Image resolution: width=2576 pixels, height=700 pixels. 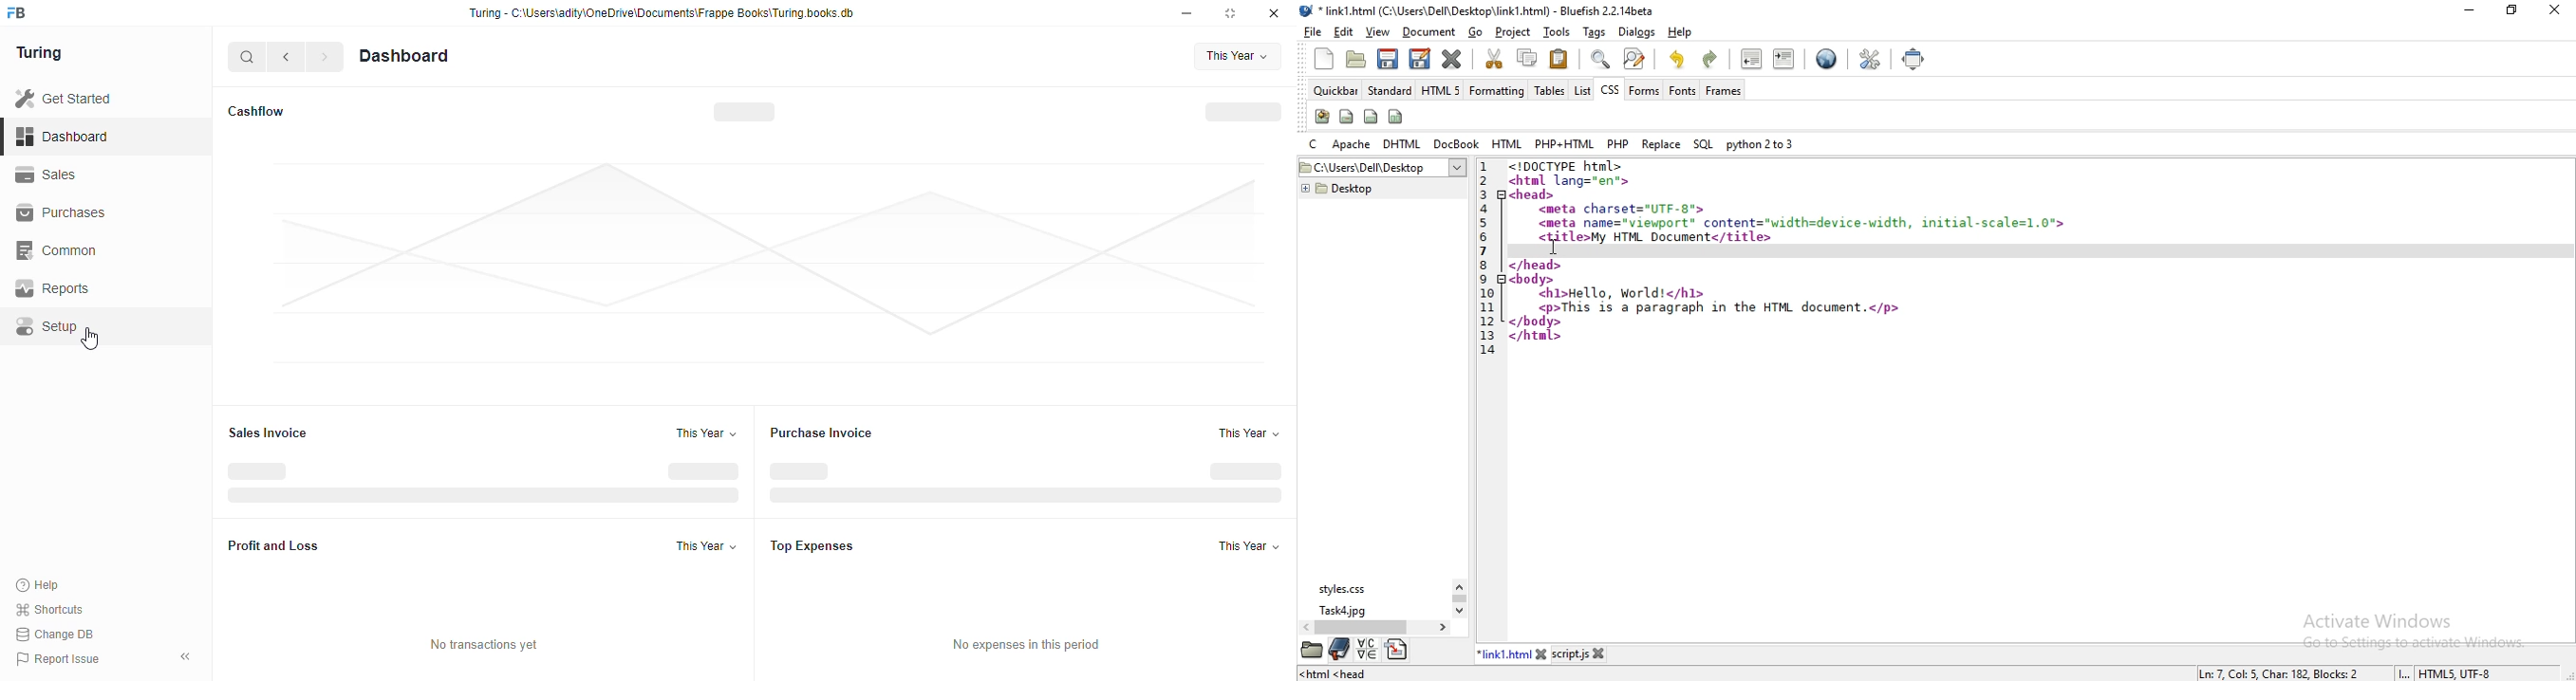 What do you see at coordinates (67, 136) in the screenshot?
I see `Dashboard` at bounding box center [67, 136].